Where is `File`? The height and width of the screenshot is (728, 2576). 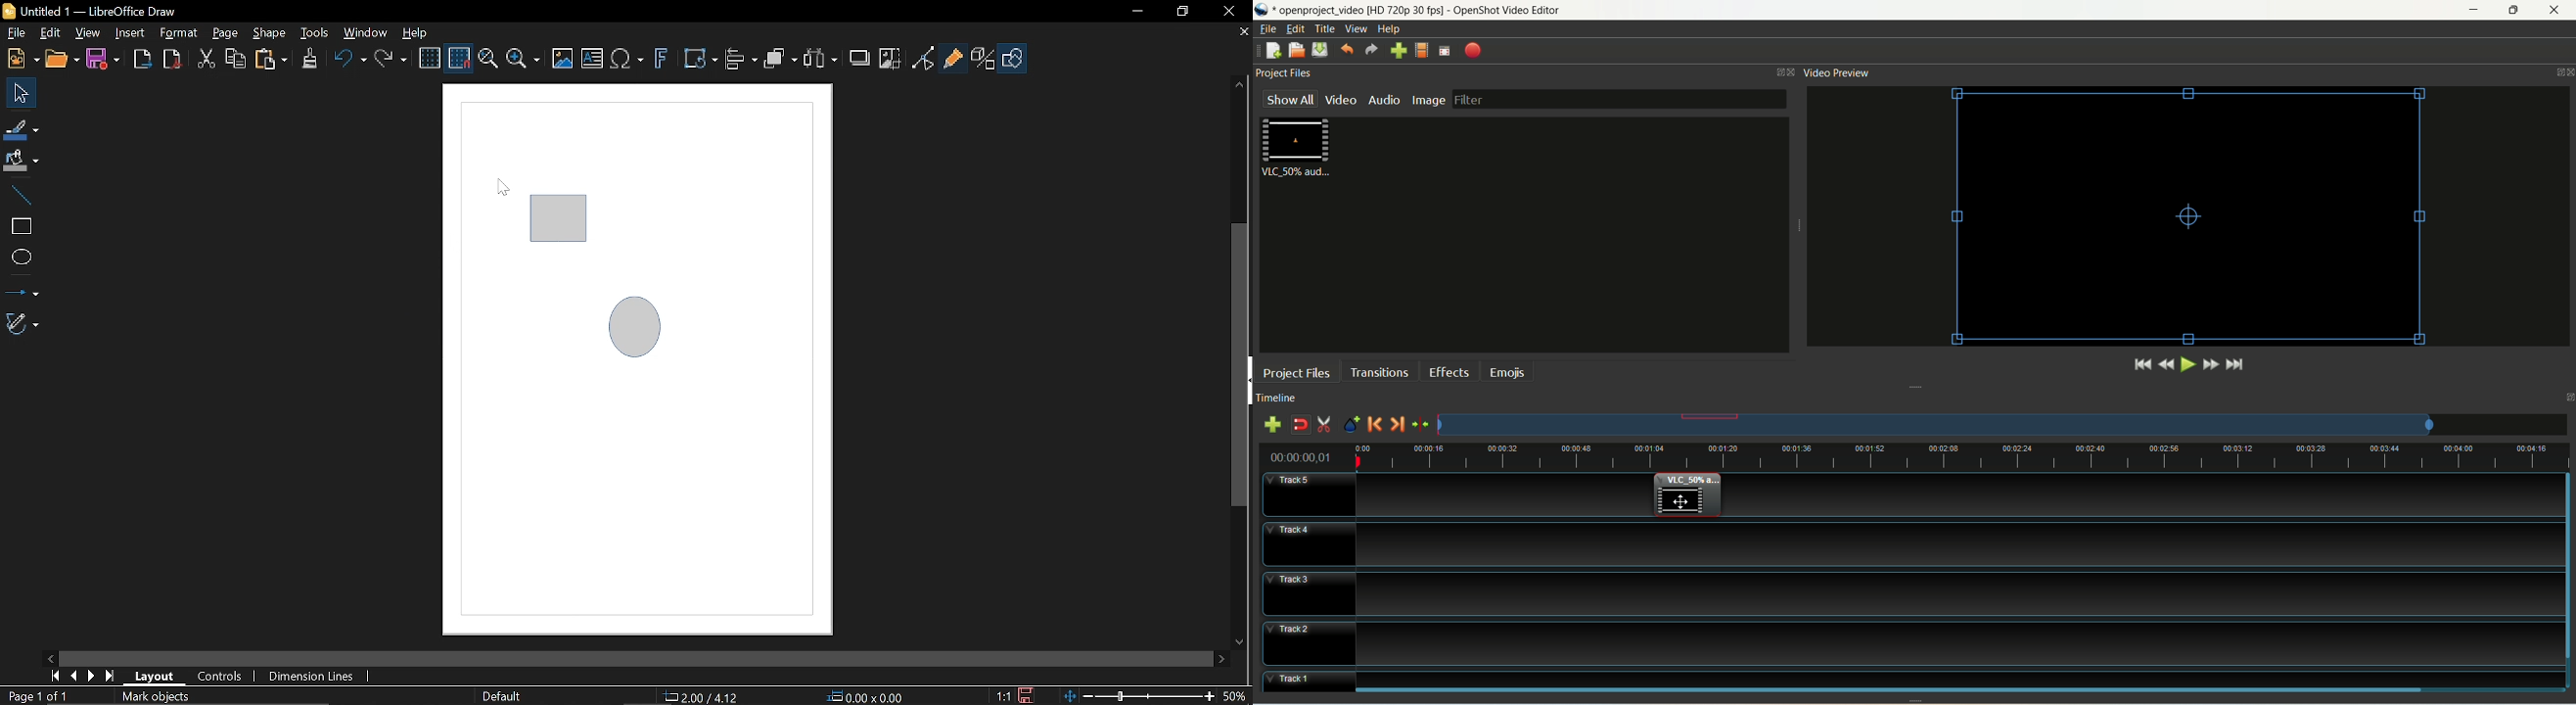
File is located at coordinates (18, 32).